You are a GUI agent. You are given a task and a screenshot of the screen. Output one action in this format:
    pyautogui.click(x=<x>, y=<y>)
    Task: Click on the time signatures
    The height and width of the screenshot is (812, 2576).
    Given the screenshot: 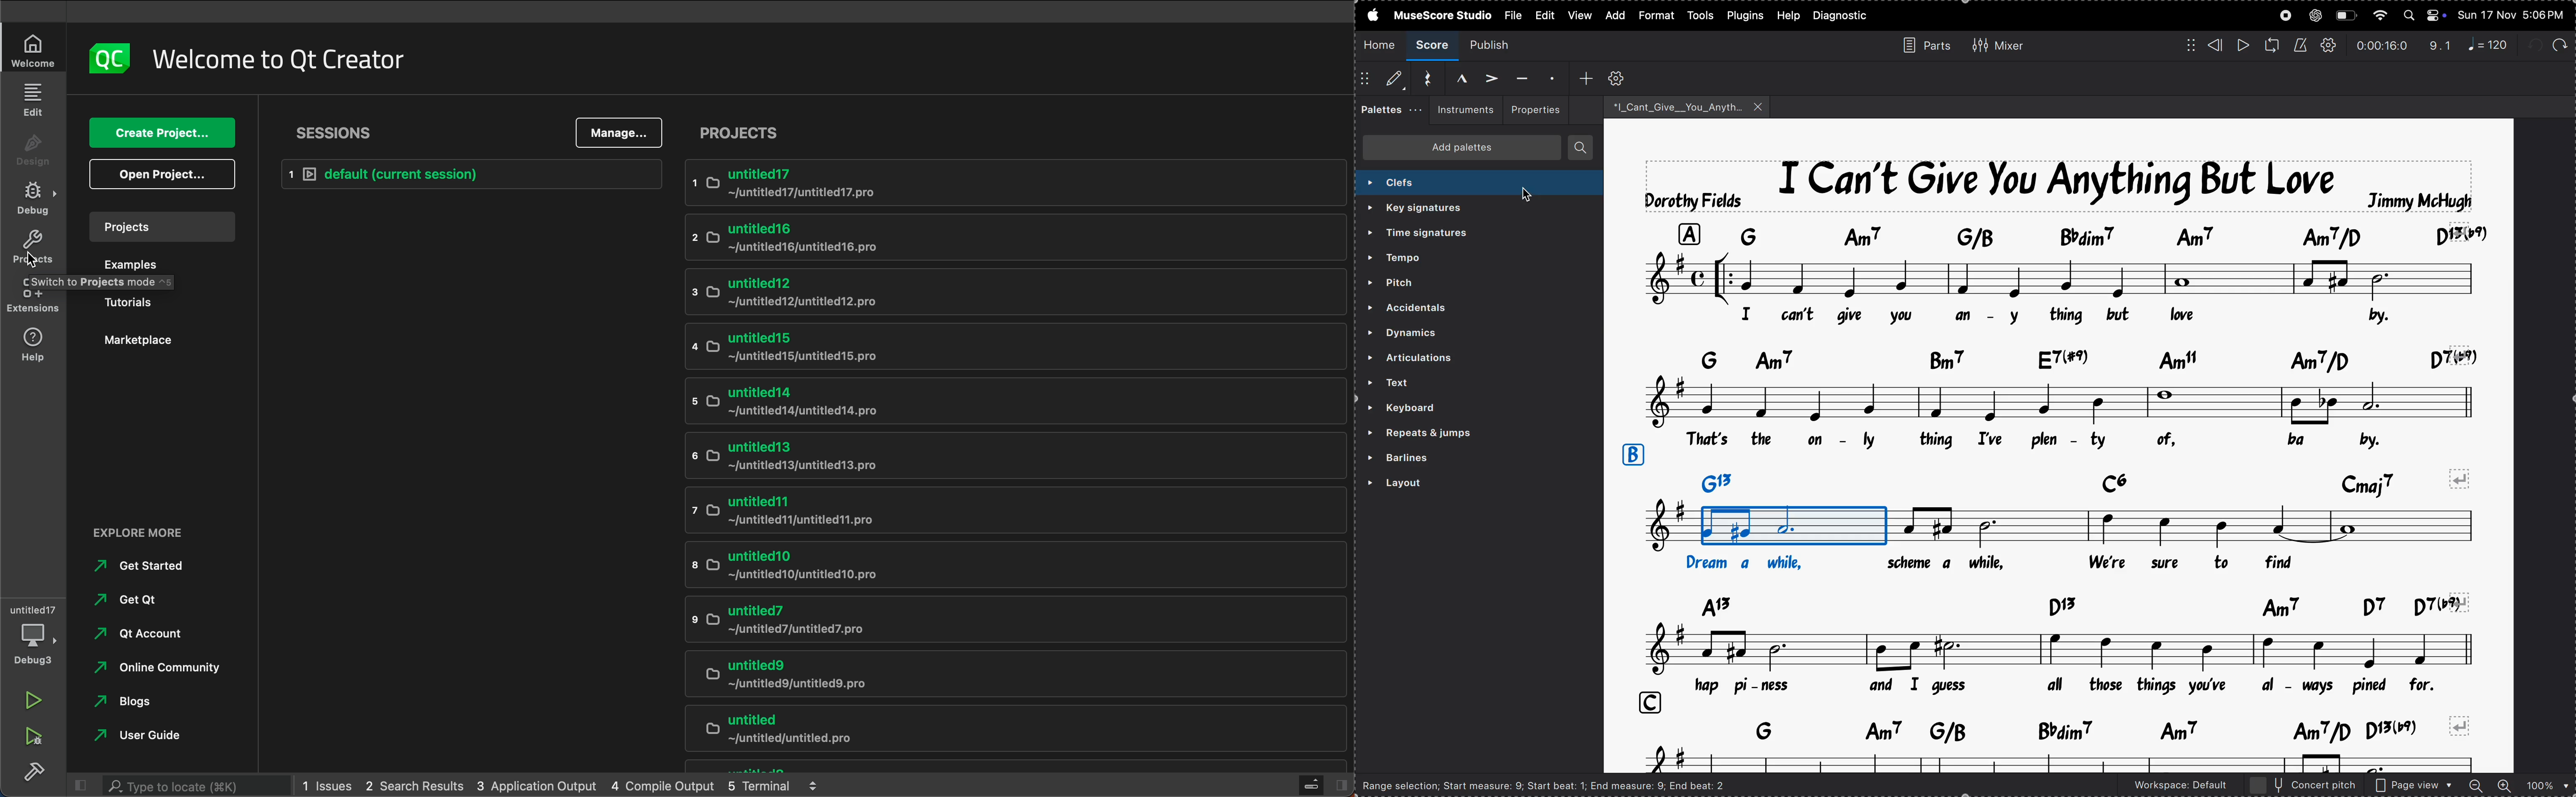 What is the action you would take?
    pyautogui.click(x=1443, y=235)
    